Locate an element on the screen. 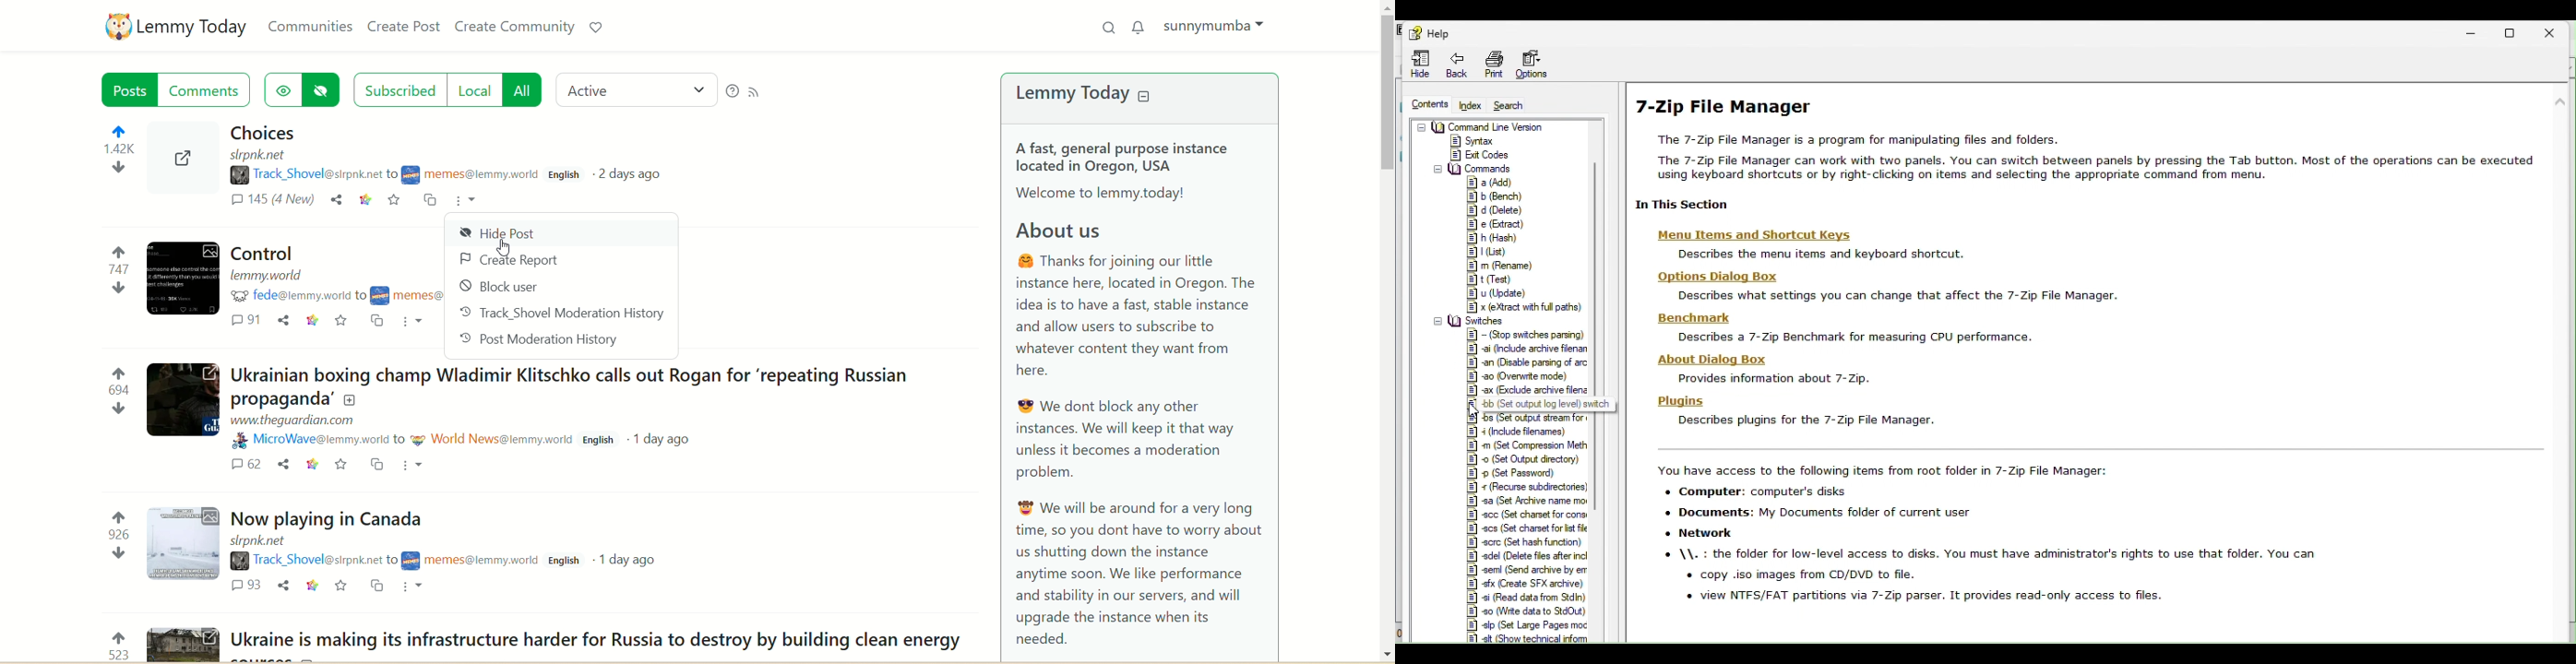 The width and height of the screenshot is (2576, 672). = (3 Command Line Version is located at coordinates (1482, 126).